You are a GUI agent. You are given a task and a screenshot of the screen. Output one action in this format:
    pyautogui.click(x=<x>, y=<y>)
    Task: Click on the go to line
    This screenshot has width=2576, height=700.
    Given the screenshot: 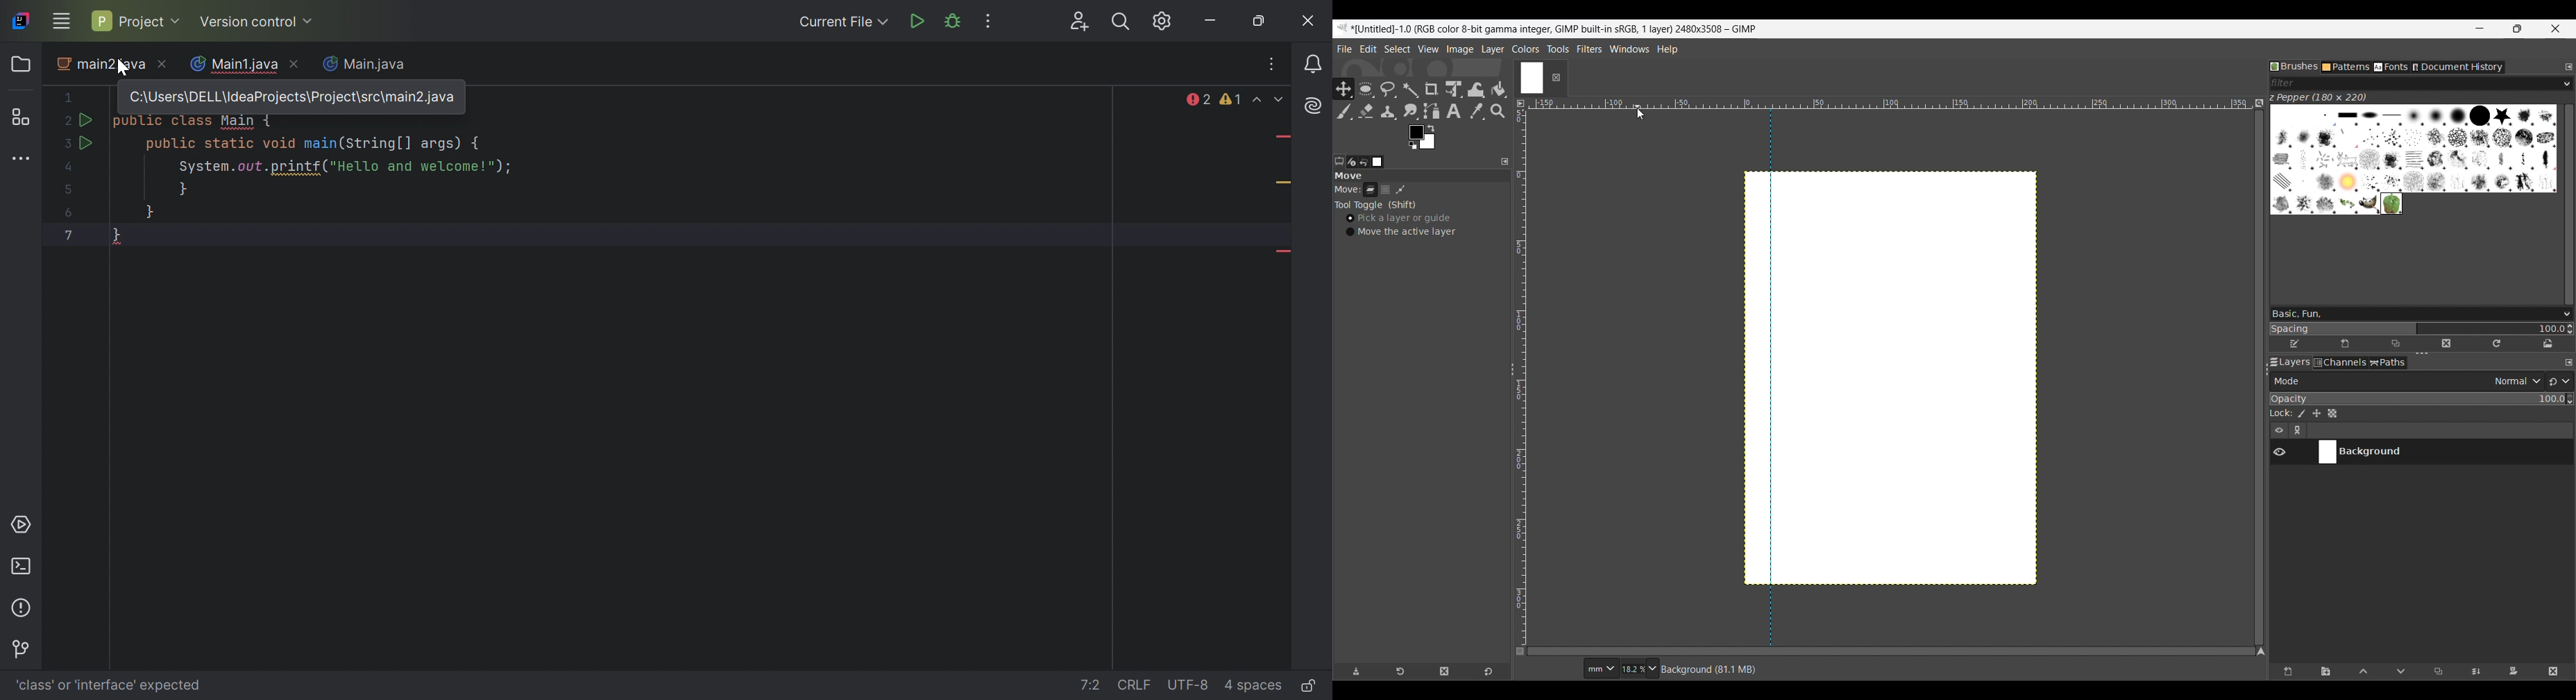 What is the action you would take?
    pyautogui.click(x=1091, y=686)
    